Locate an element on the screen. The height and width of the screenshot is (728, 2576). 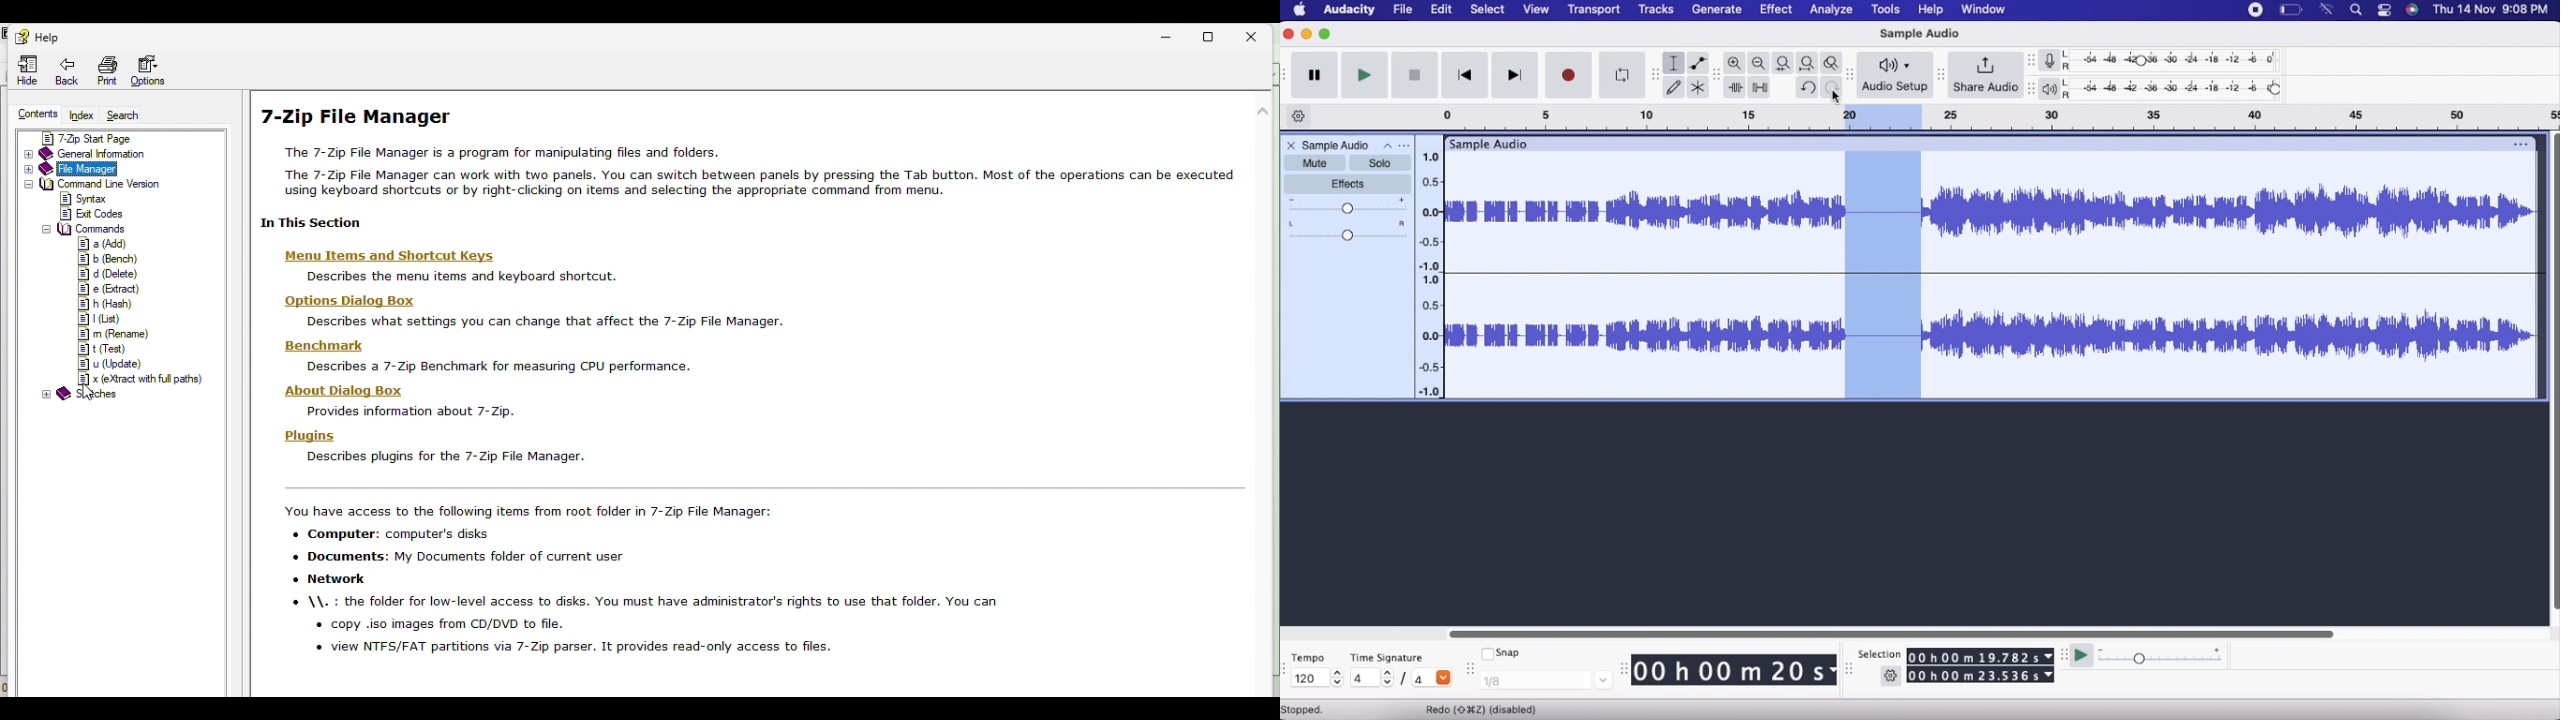
Envelope tool is located at coordinates (1699, 63).